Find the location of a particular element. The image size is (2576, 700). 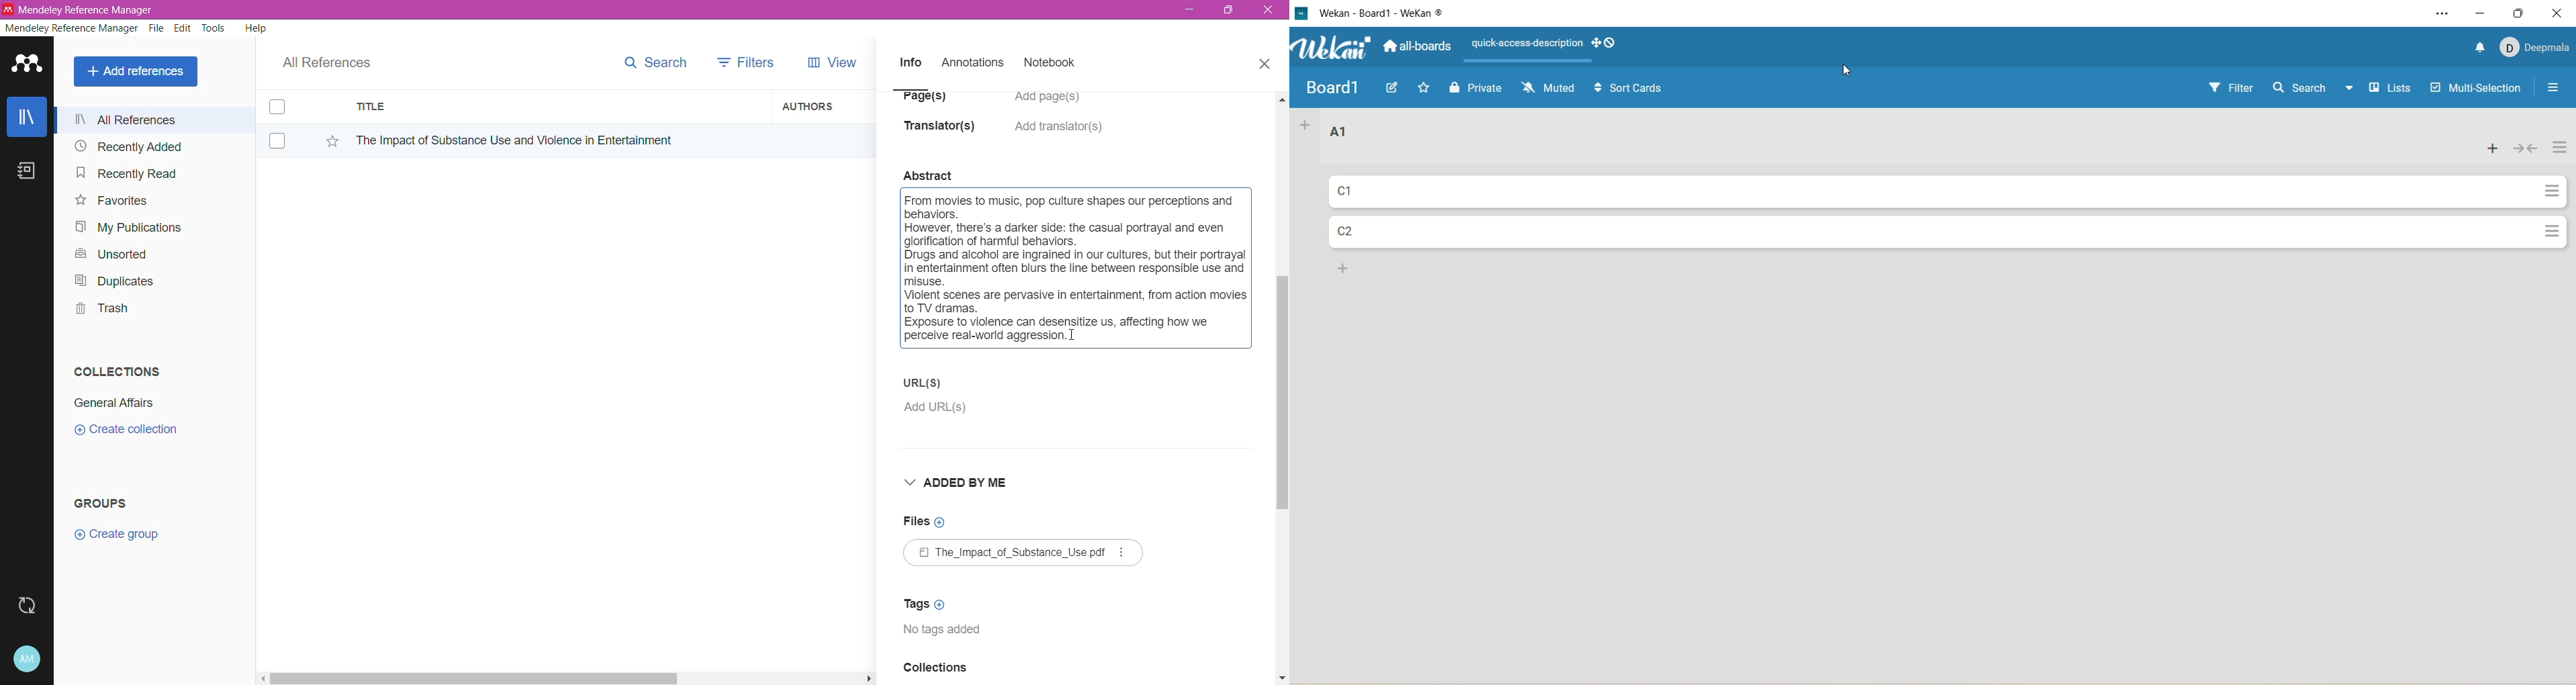

settings and more is located at coordinates (2440, 15).